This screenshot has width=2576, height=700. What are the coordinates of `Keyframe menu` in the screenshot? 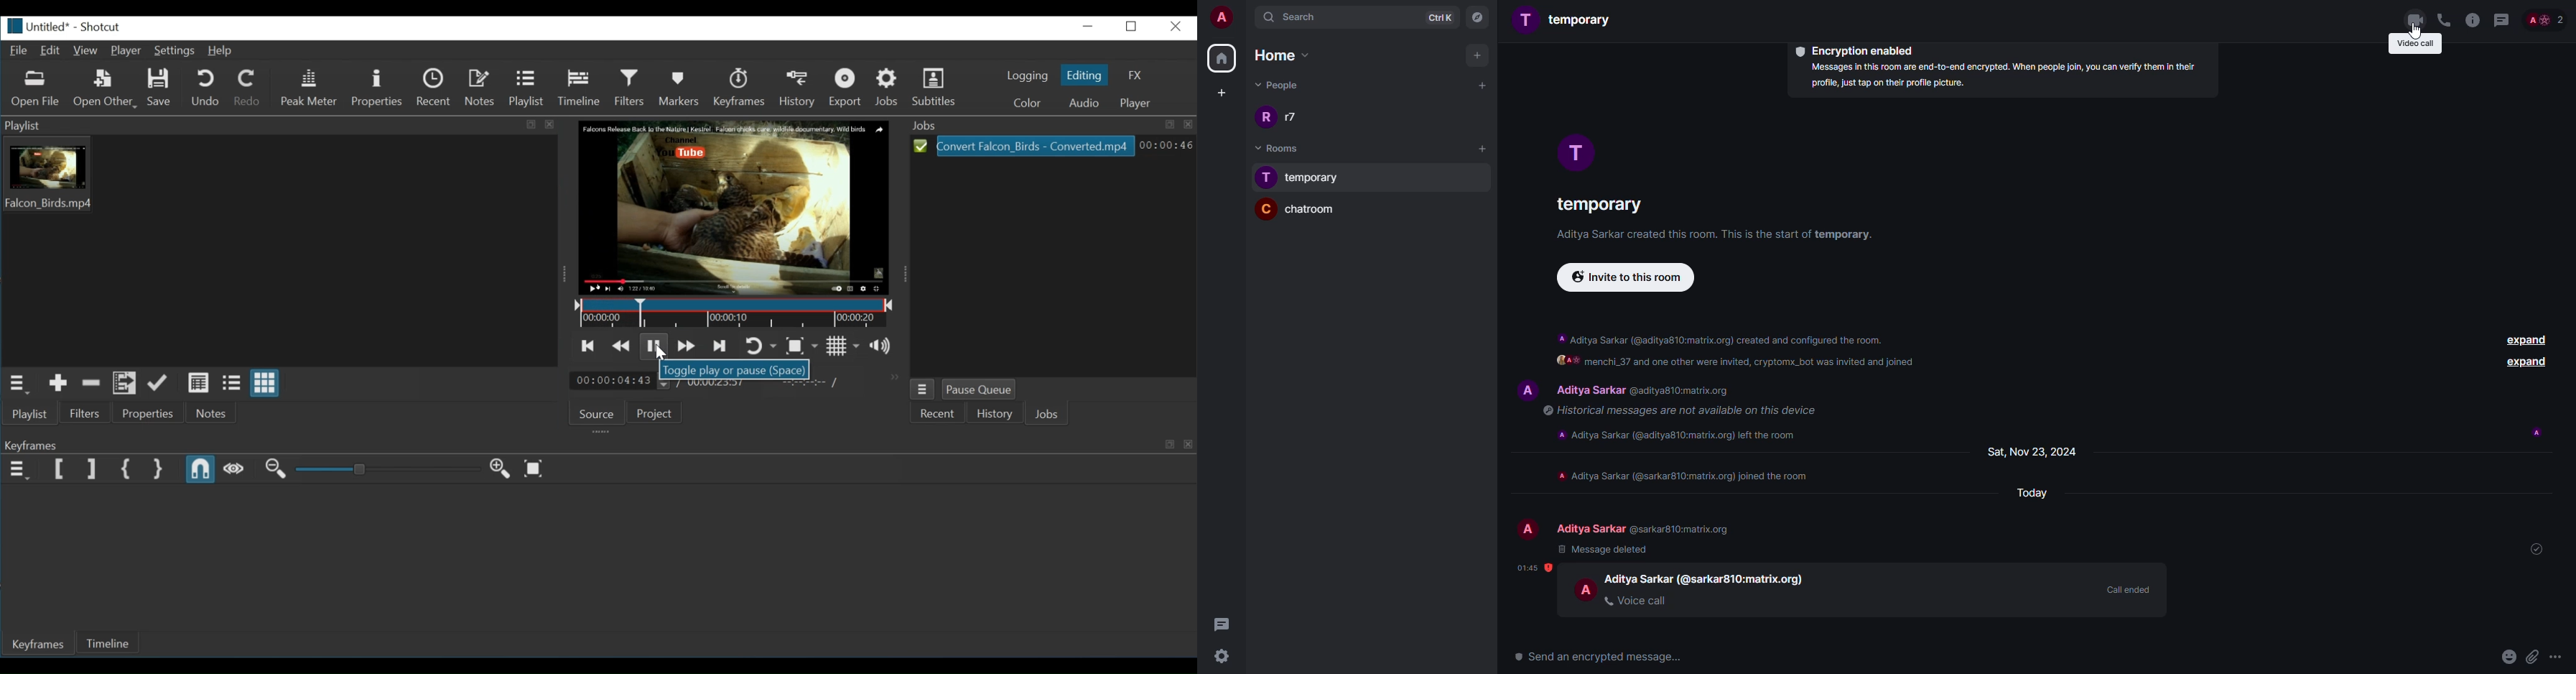 It's located at (18, 468).